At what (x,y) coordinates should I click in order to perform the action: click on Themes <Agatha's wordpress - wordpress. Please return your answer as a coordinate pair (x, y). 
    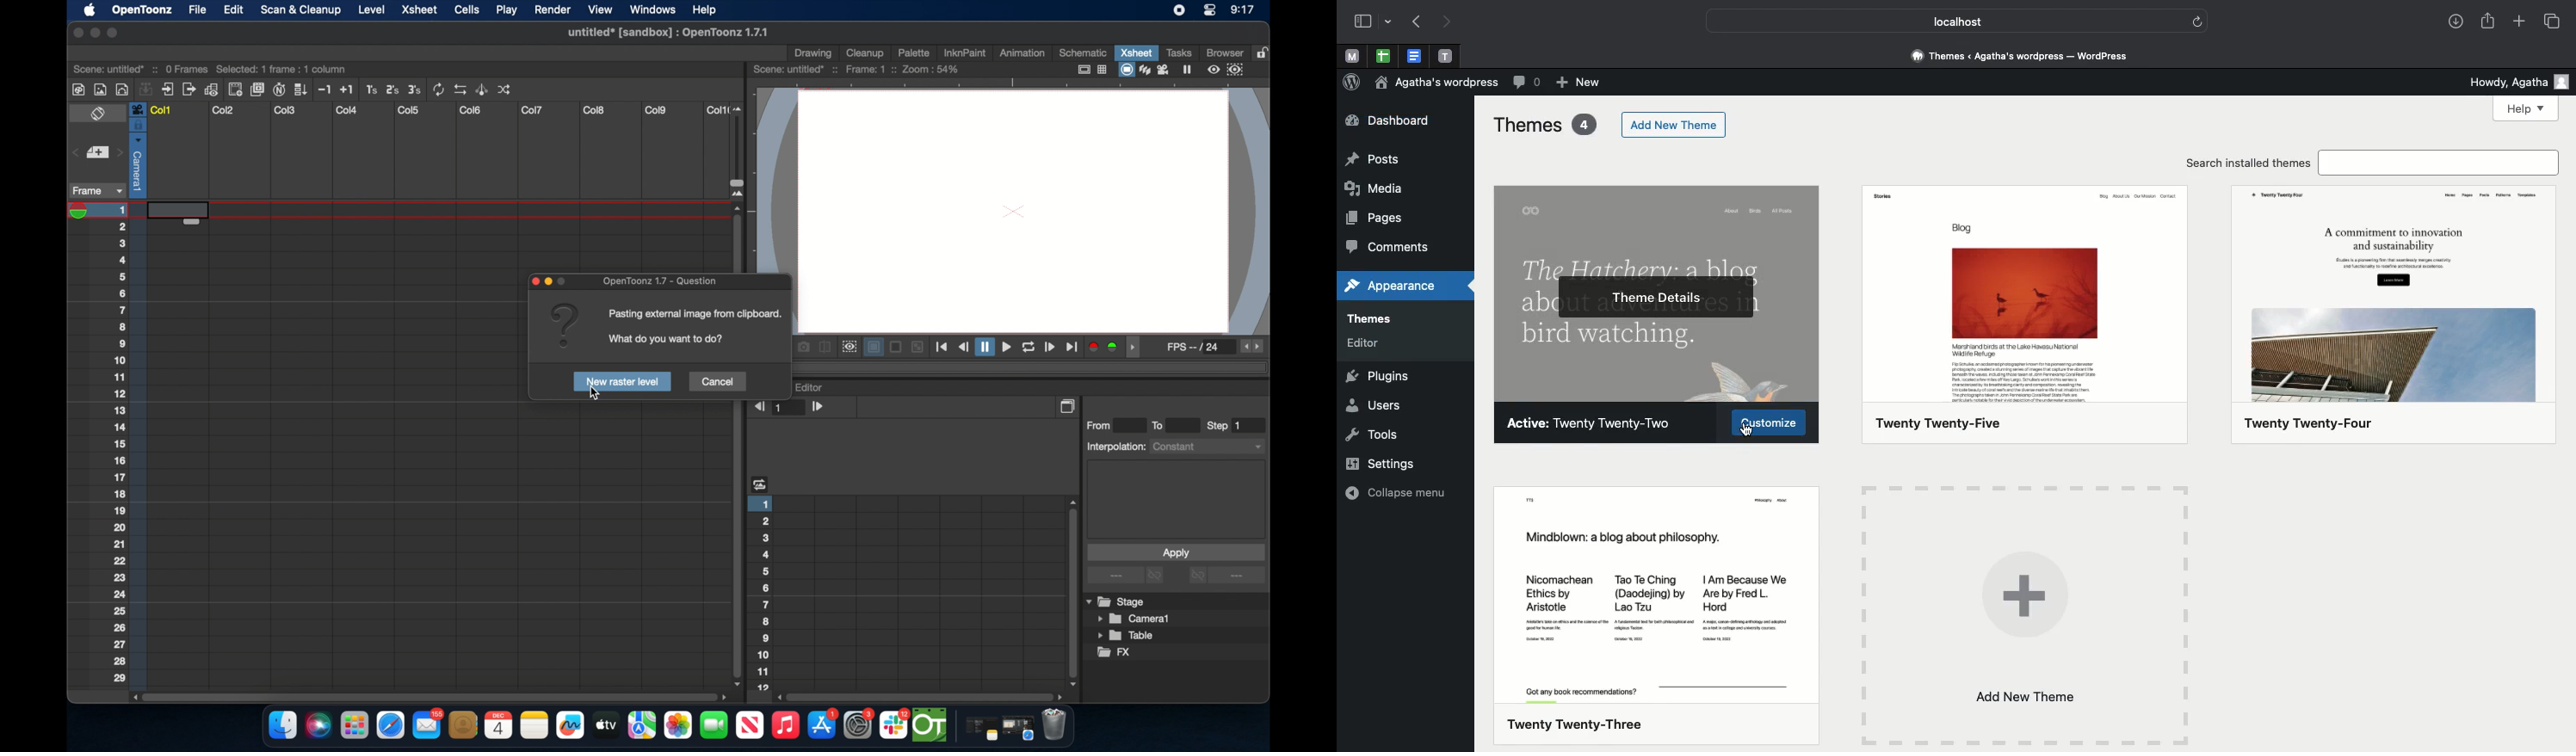
    Looking at the image, I should click on (2019, 53).